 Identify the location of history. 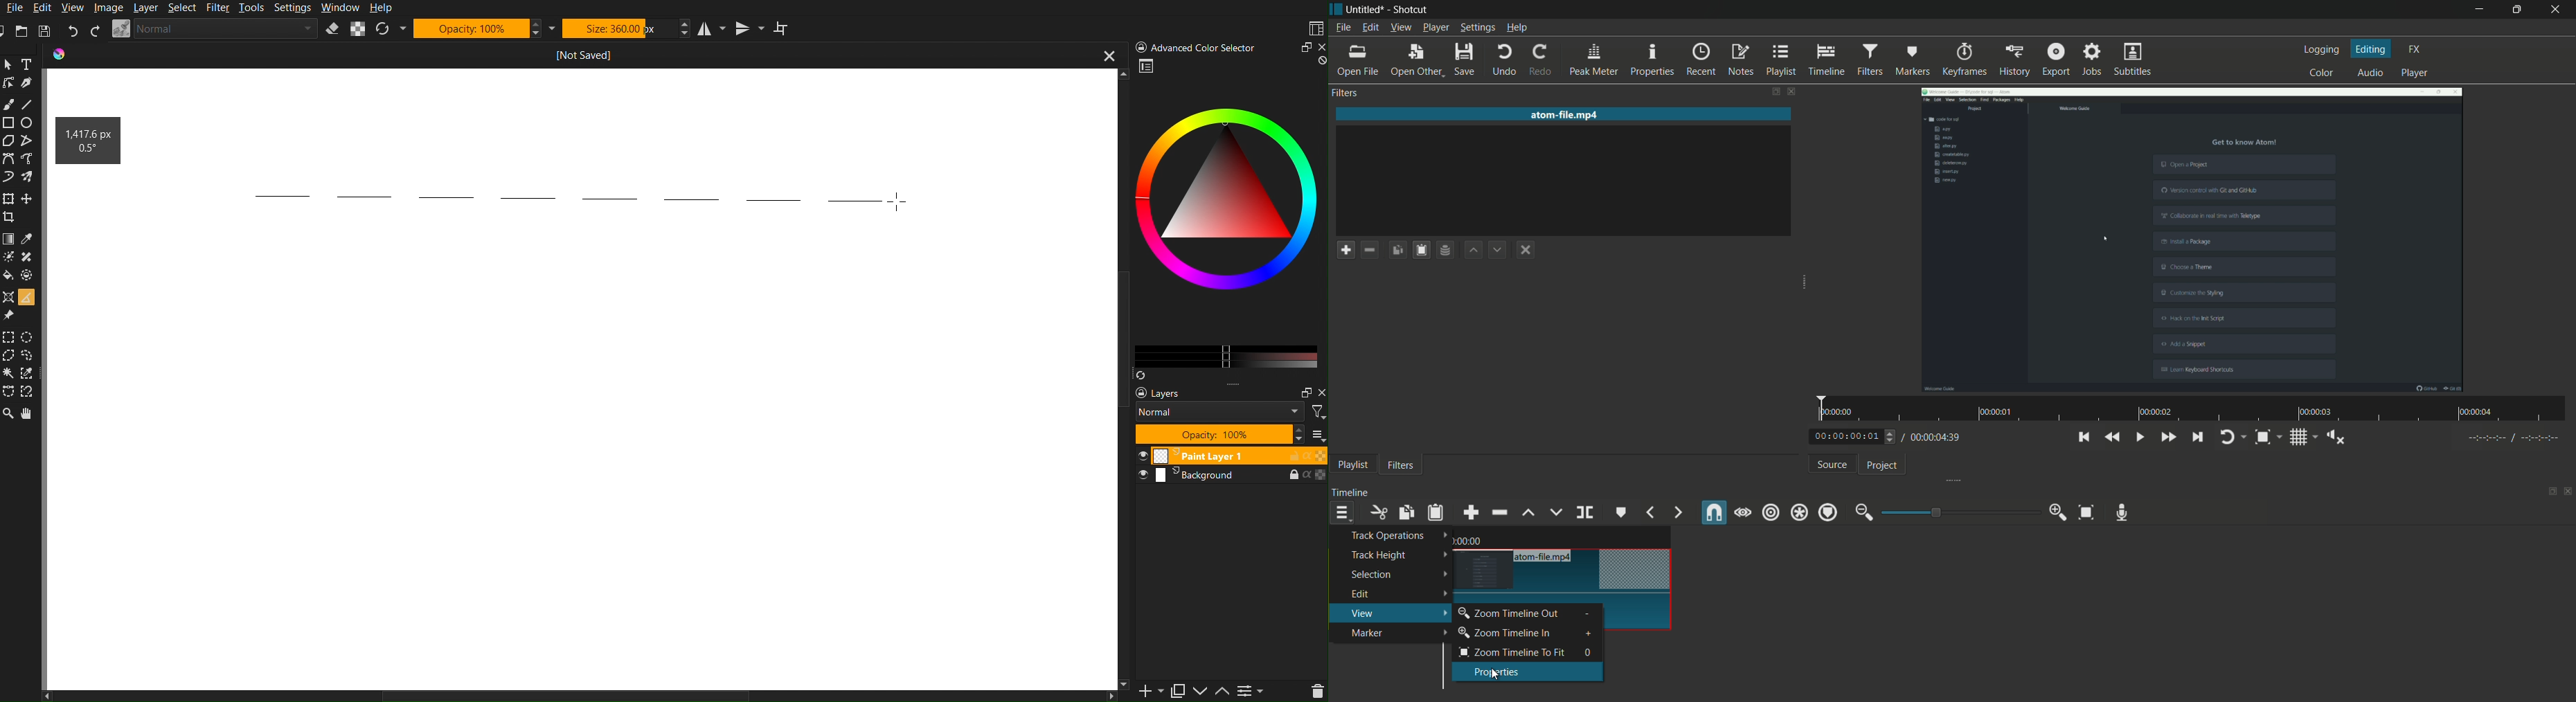
(2015, 60).